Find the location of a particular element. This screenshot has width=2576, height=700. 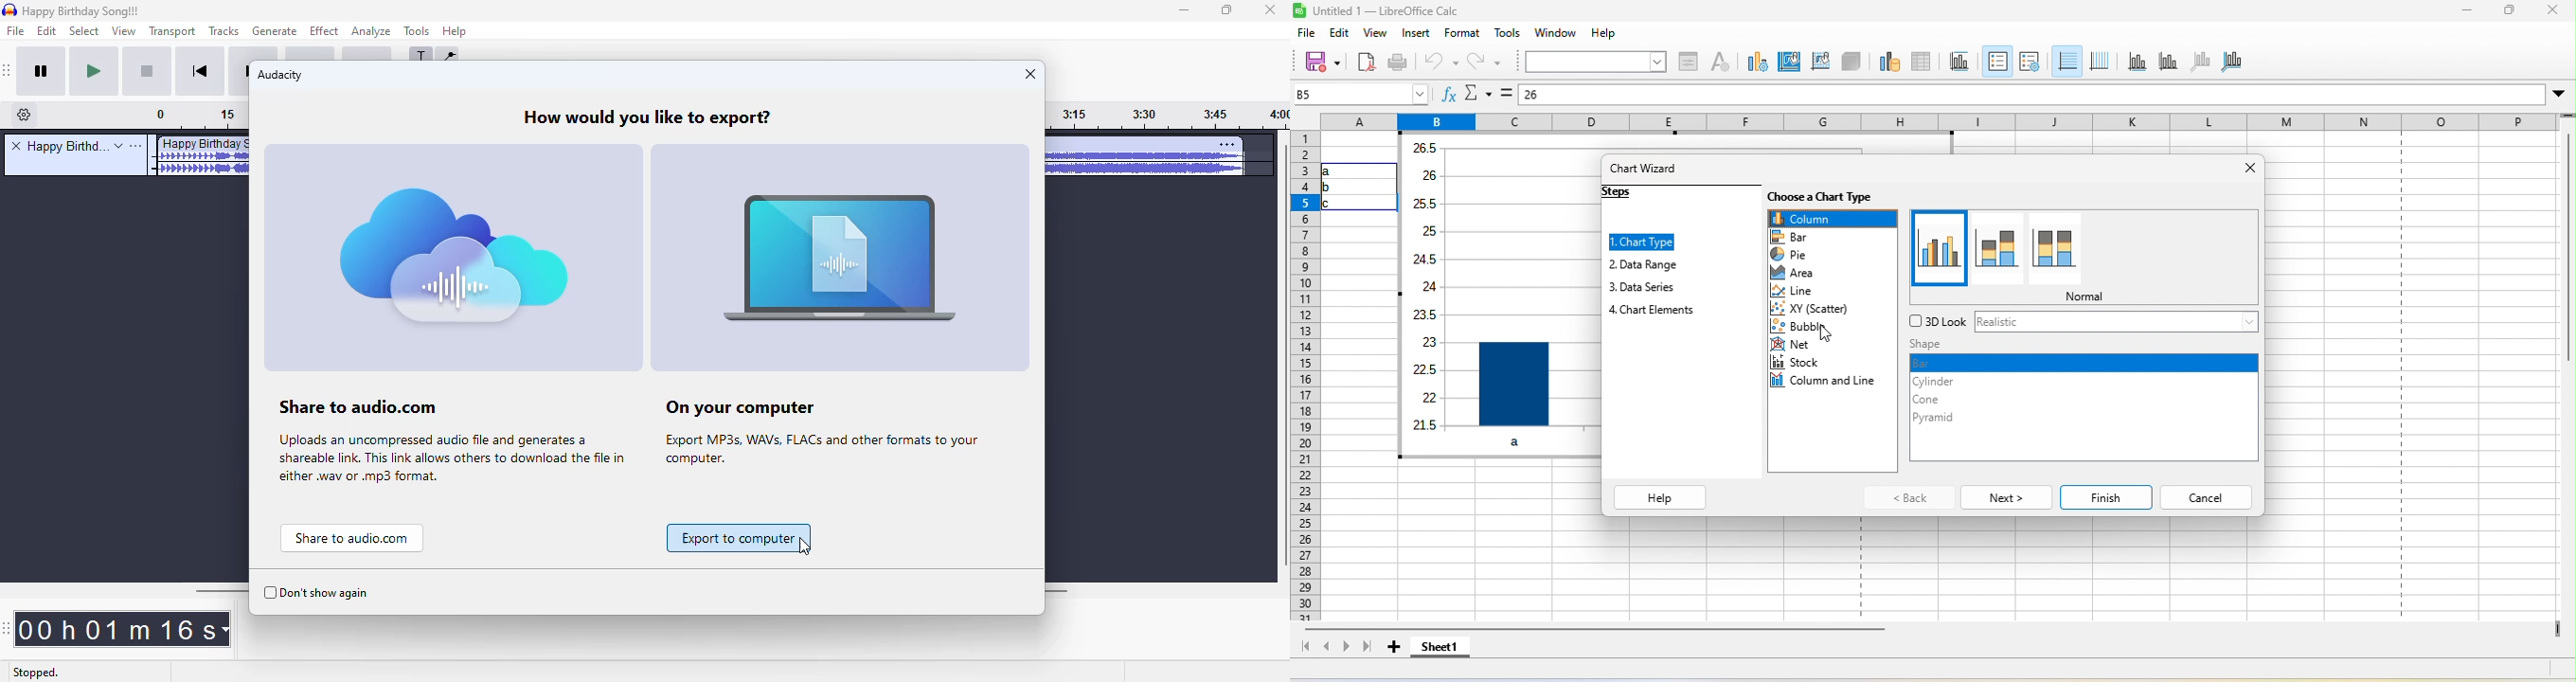

audacity transport toolbar is located at coordinates (9, 71).